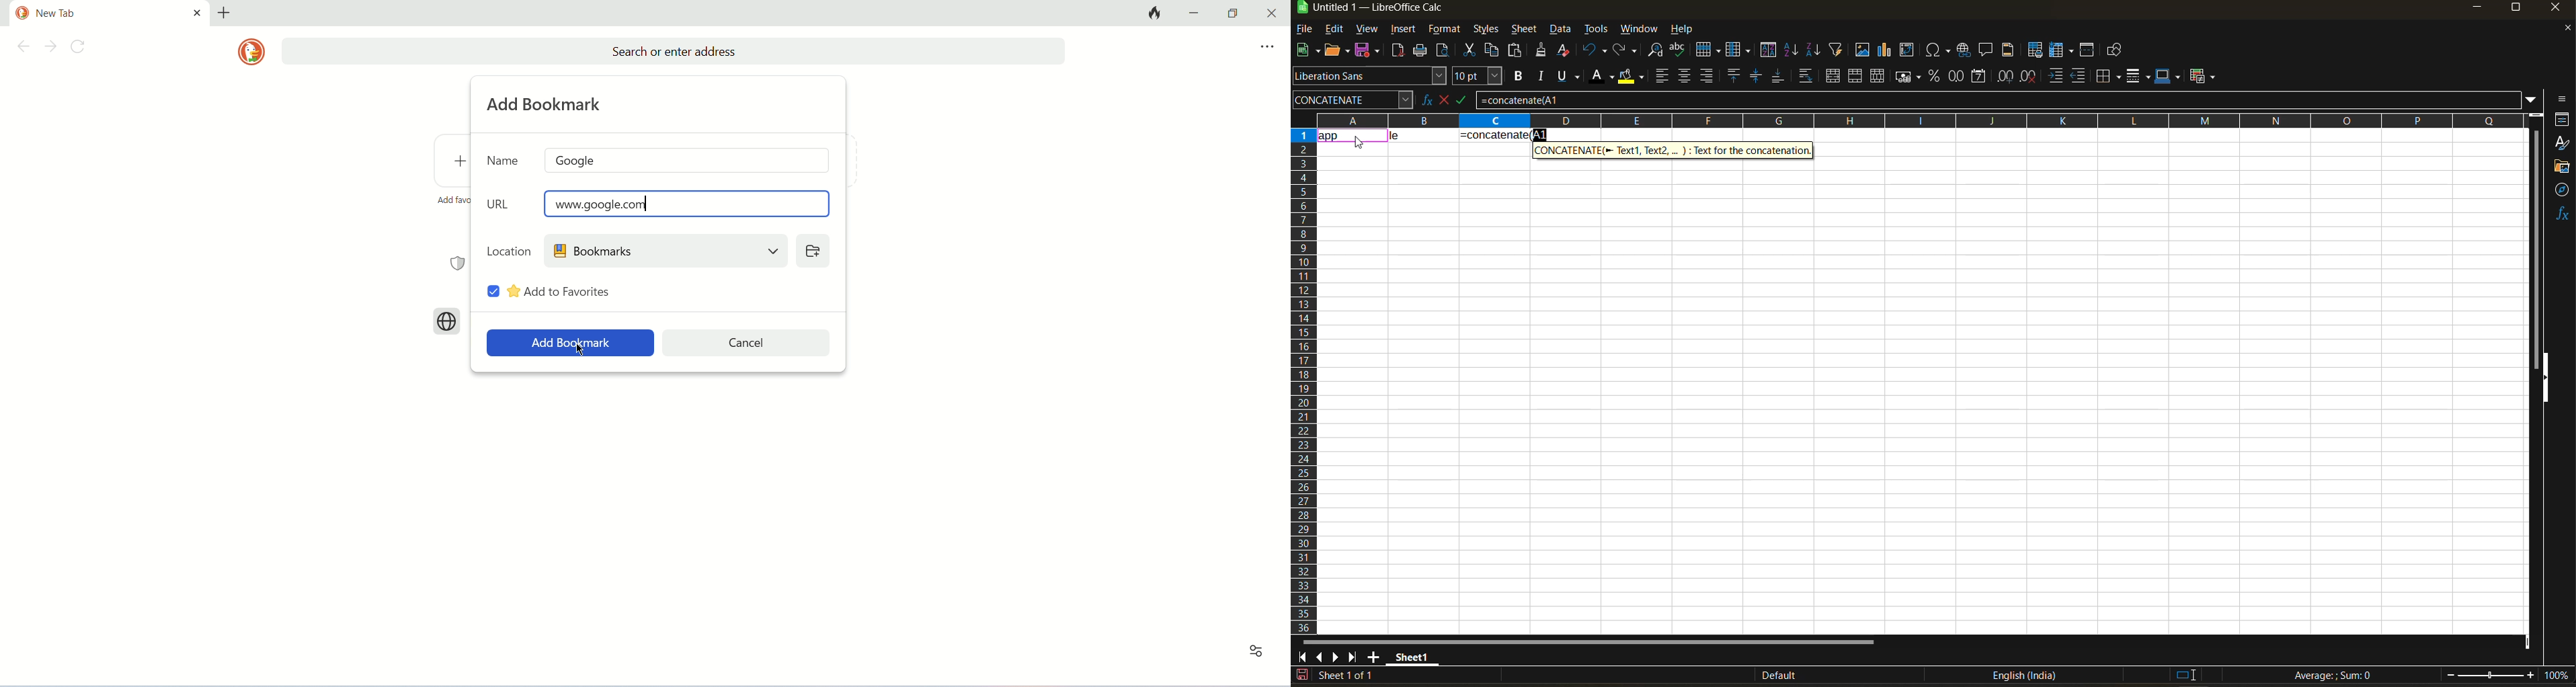 Image resolution: width=2576 pixels, height=700 pixels. I want to click on scroll to first sheet, so click(1303, 655).